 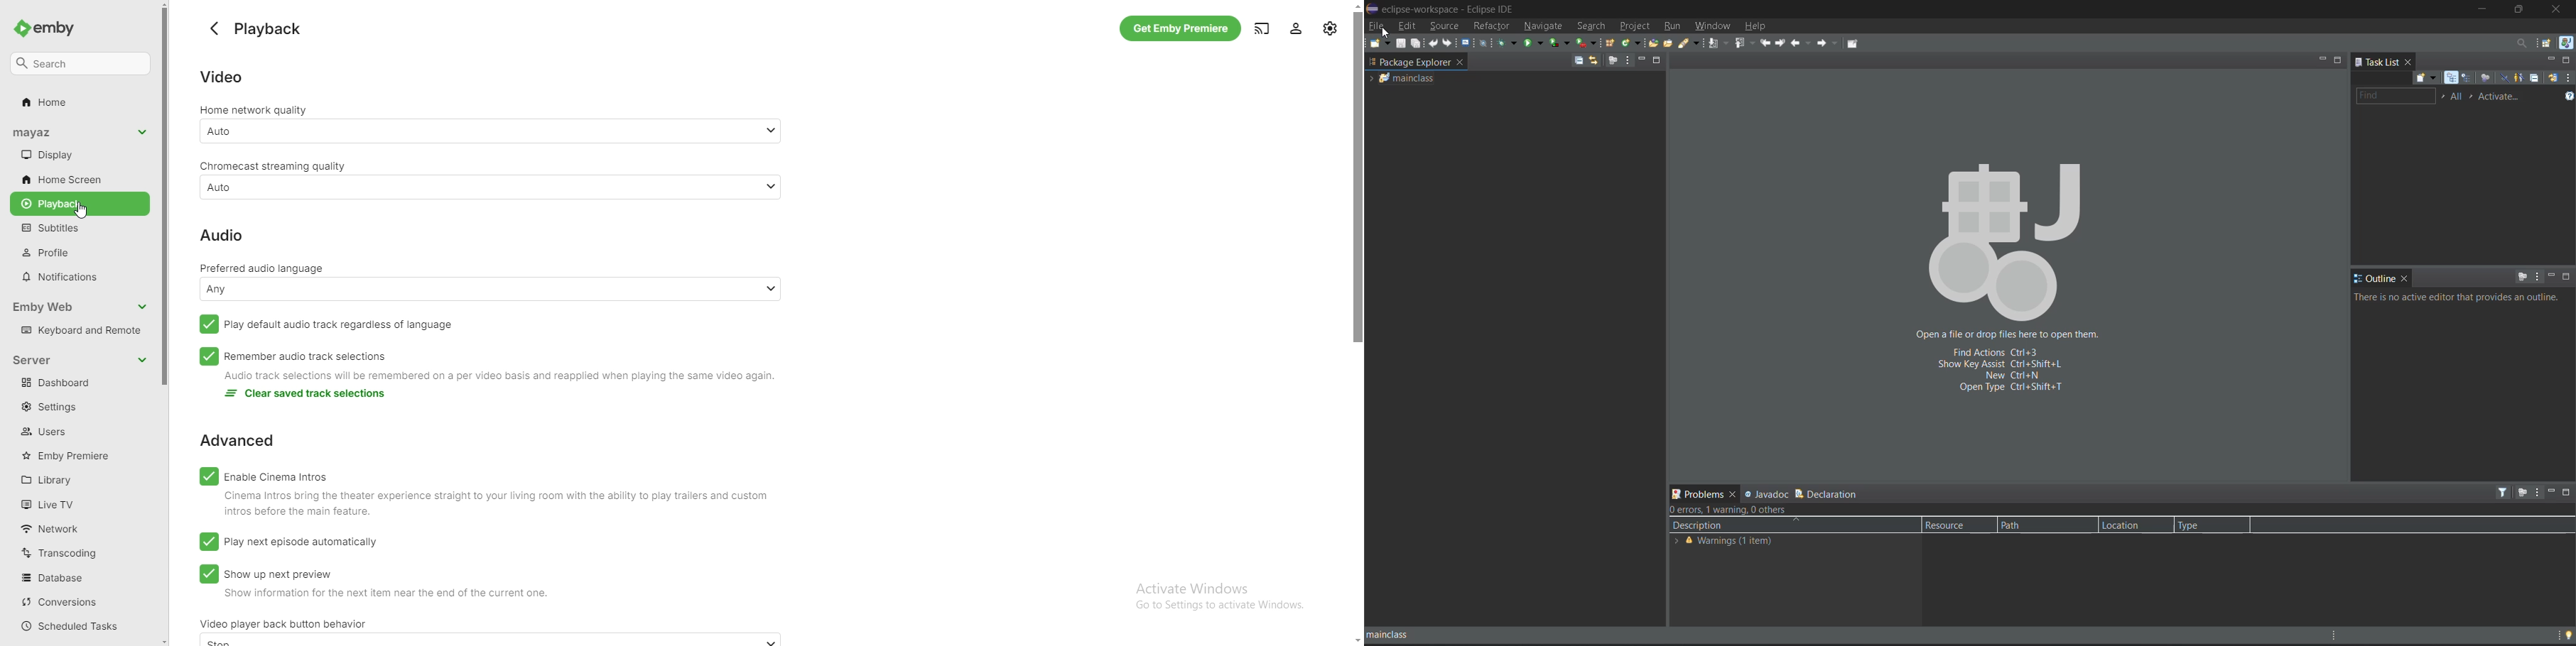 What do you see at coordinates (76, 603) in the screenshot?
I see `conversions` at bounding box center [76, 603].